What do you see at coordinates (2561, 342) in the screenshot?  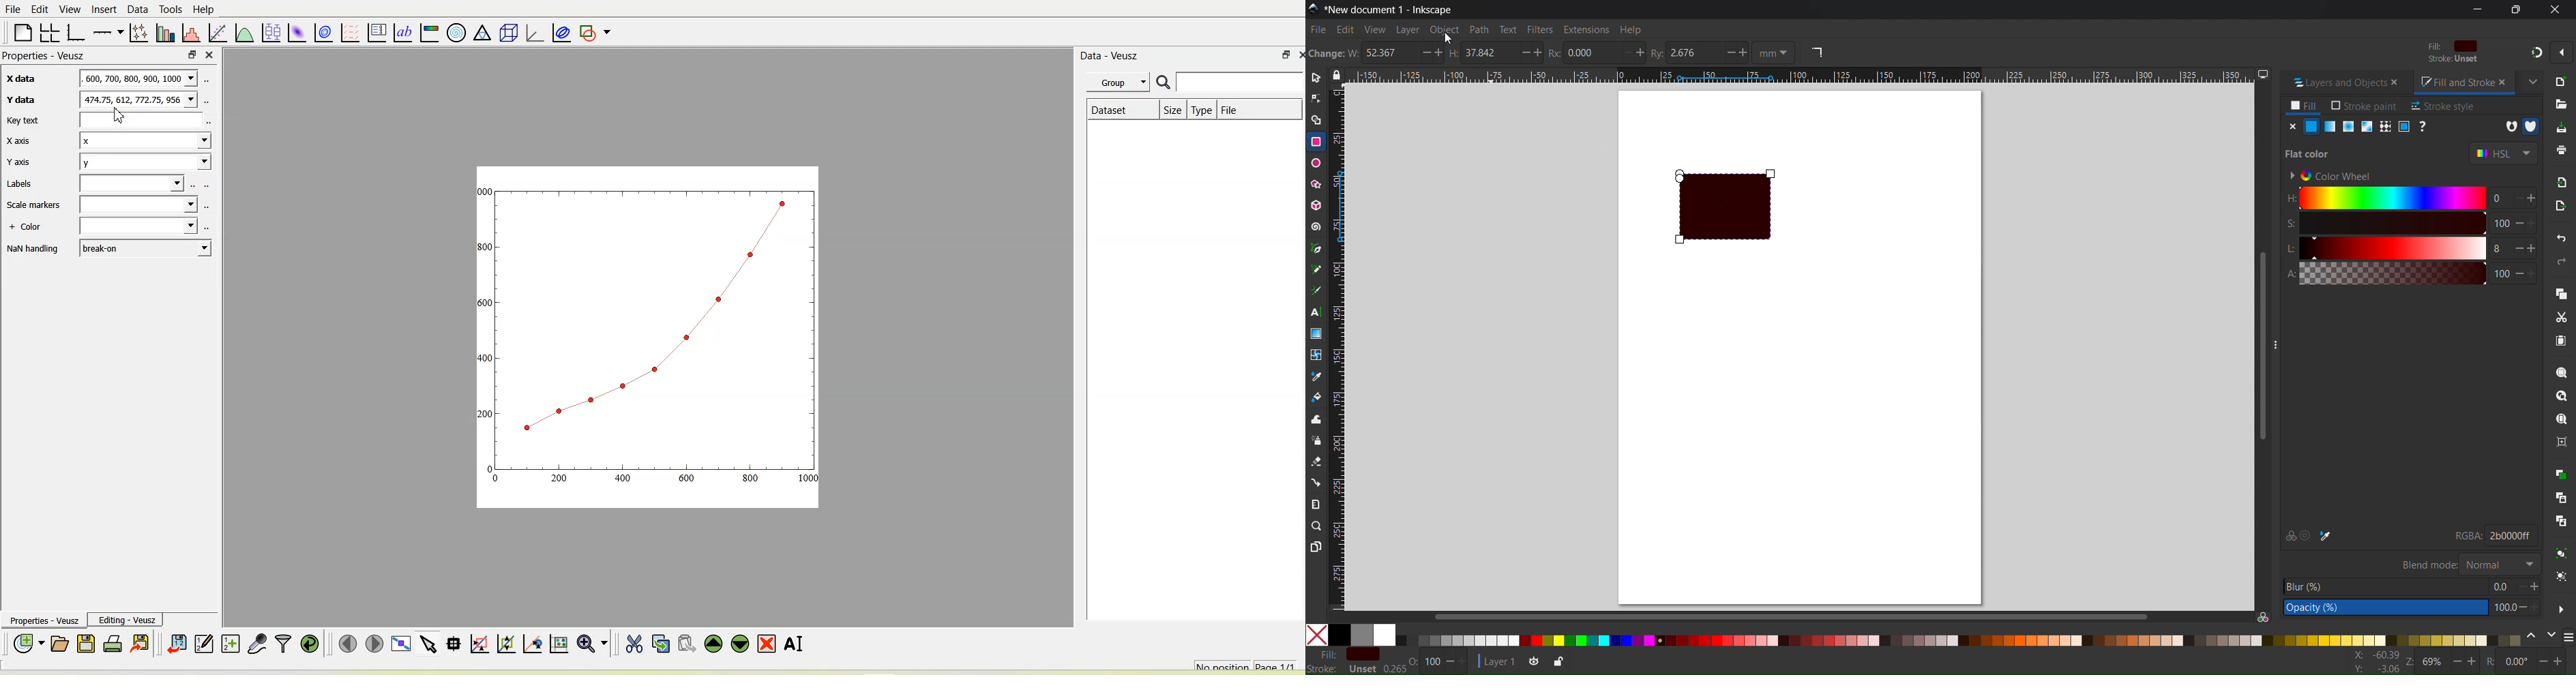 I see `Paste` at bounding box center [2561, 342].